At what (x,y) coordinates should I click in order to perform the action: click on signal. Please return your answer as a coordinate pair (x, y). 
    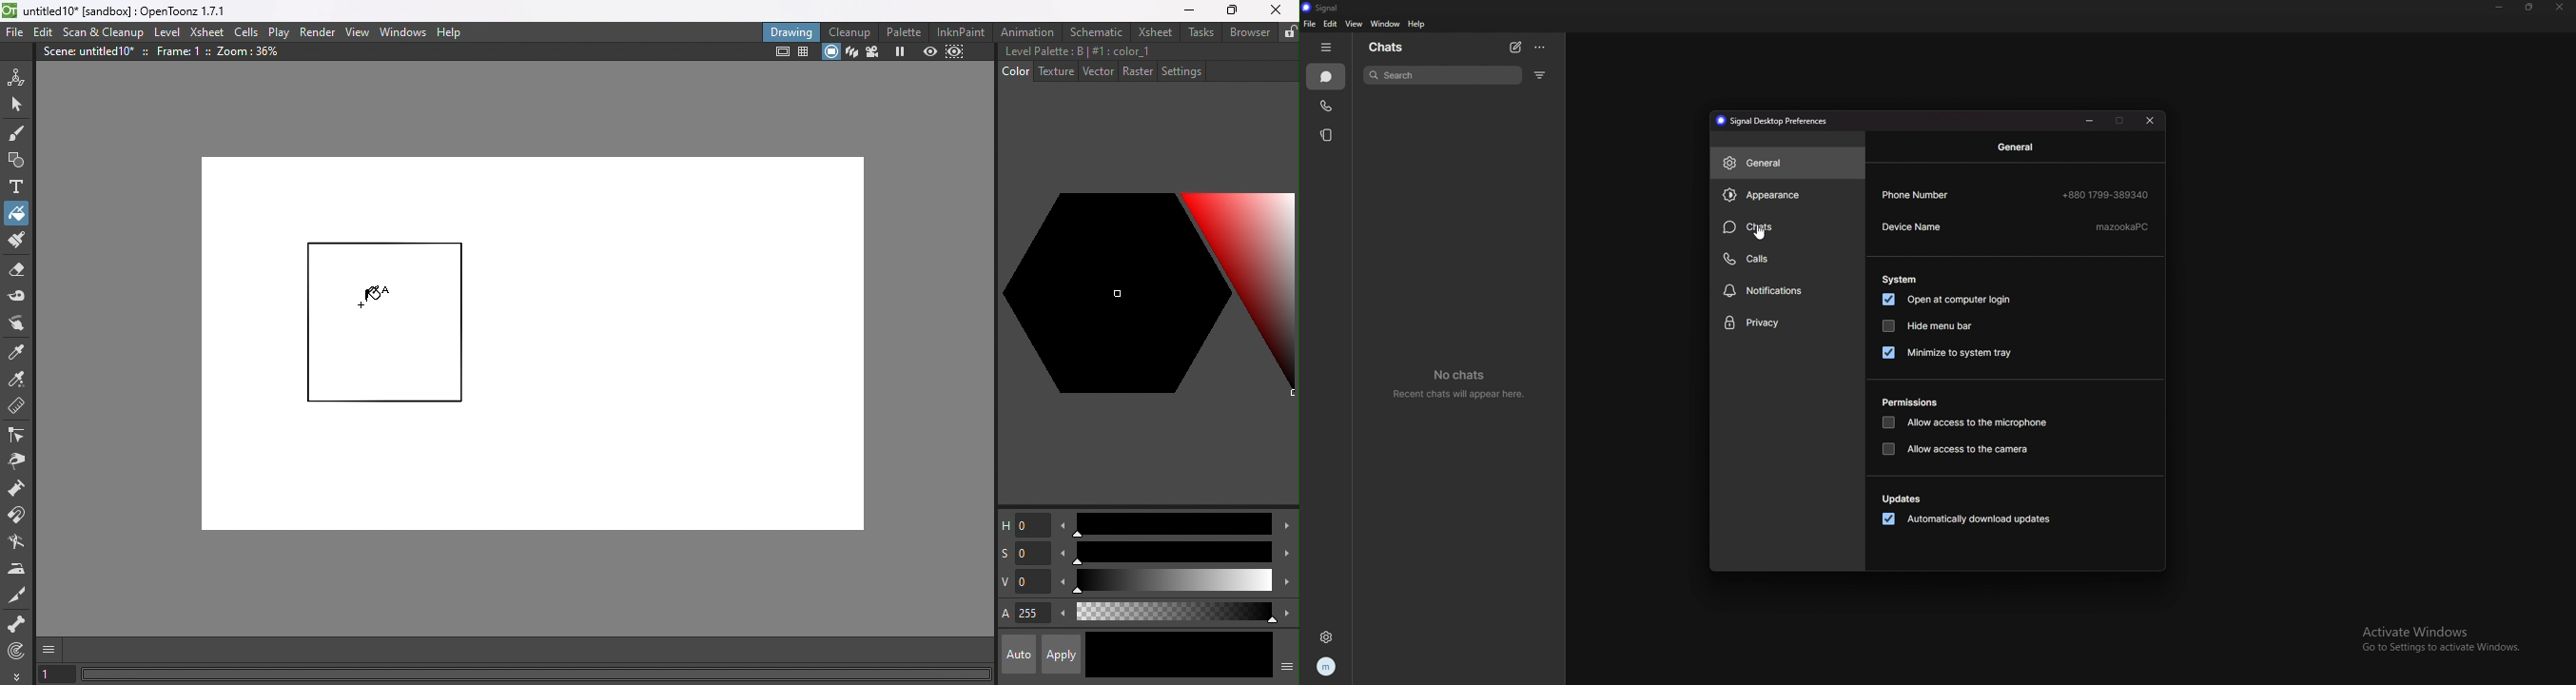
    Looking at the image, I should click on (1329, 7).